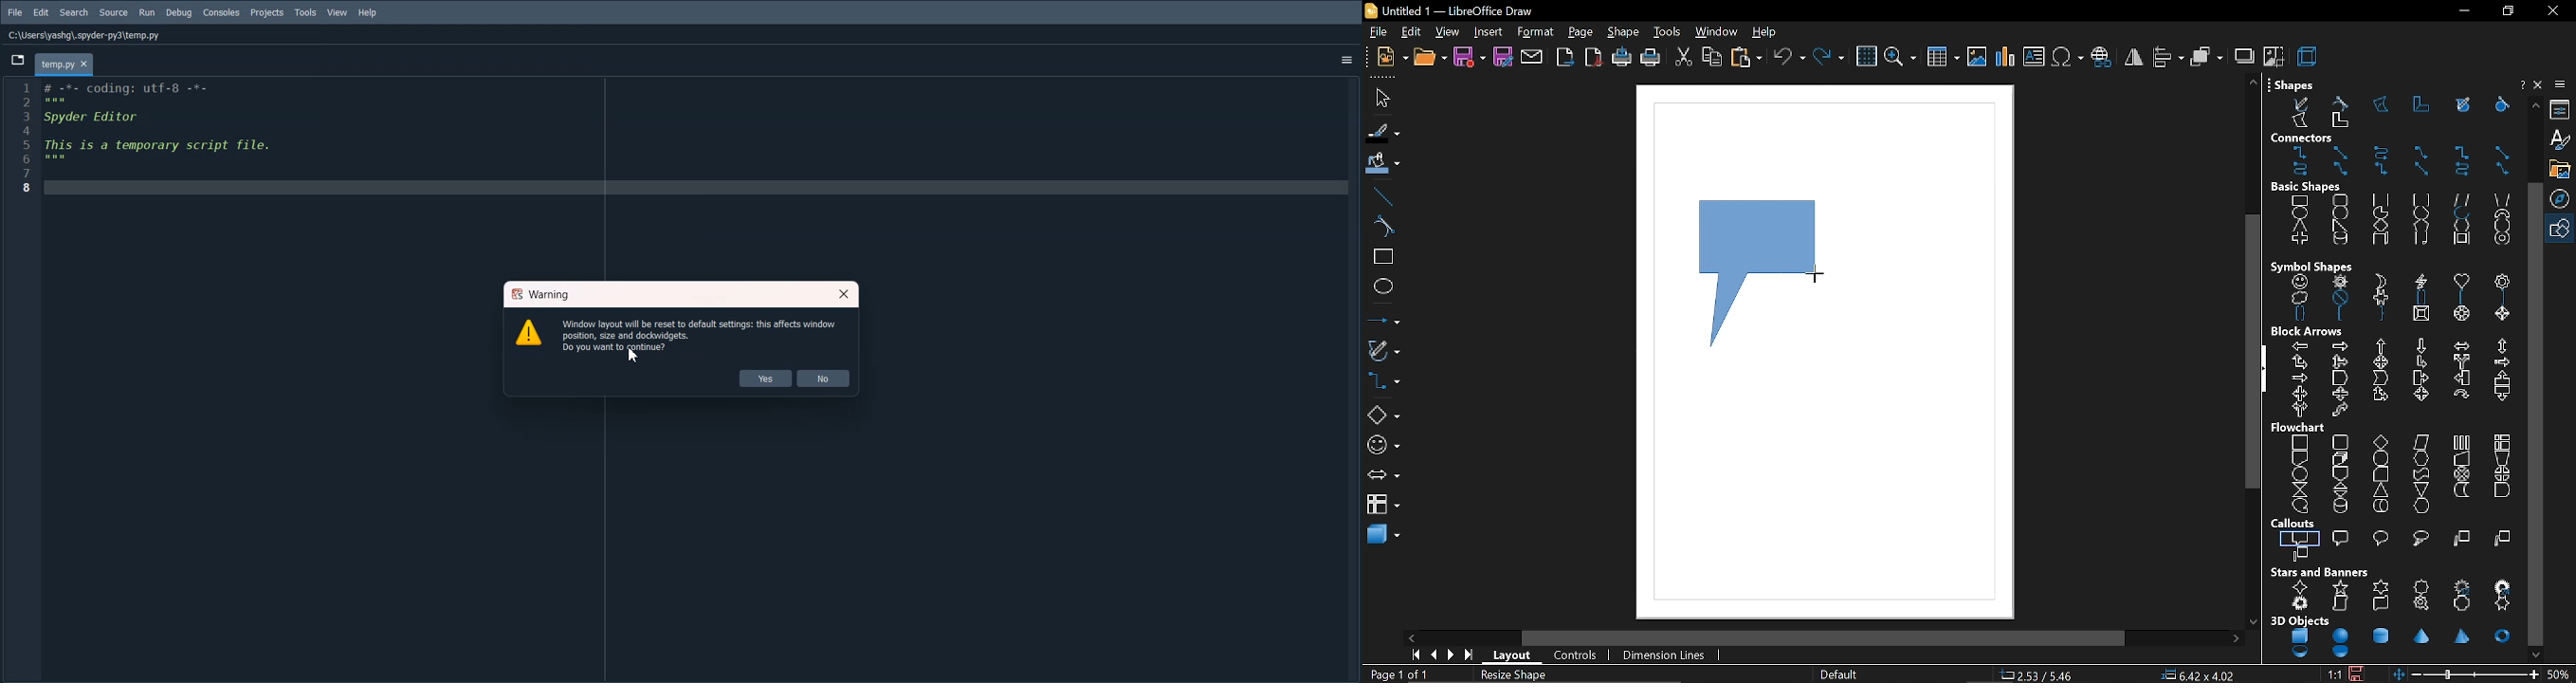 The image size is (2576, 700). What do you see at coordinates (1625, 33) in the screenshot?
I see `shape` at bounding box center [1625, 33].